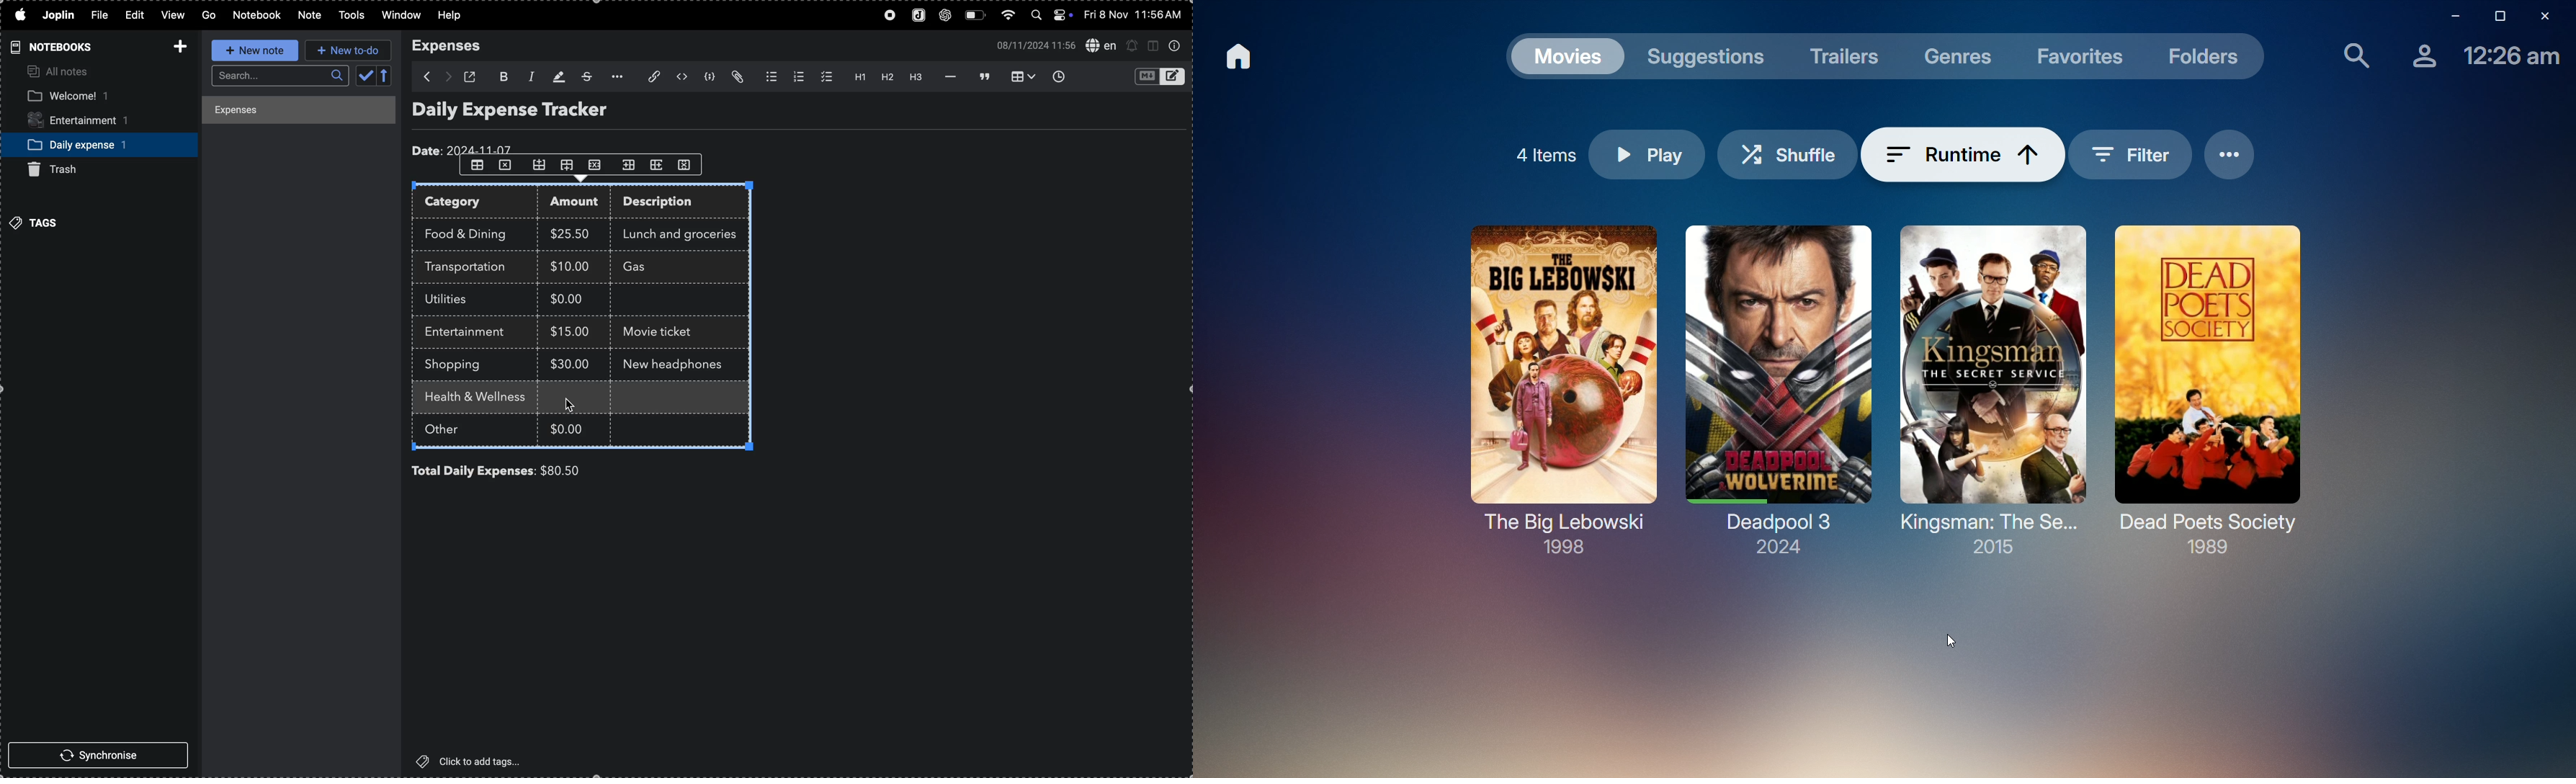 This screenshot has width=2576, height=784. What do you see at coordinates (571, 404) in the screenshot?
I see `cursor` at bounding box center [571, 404].